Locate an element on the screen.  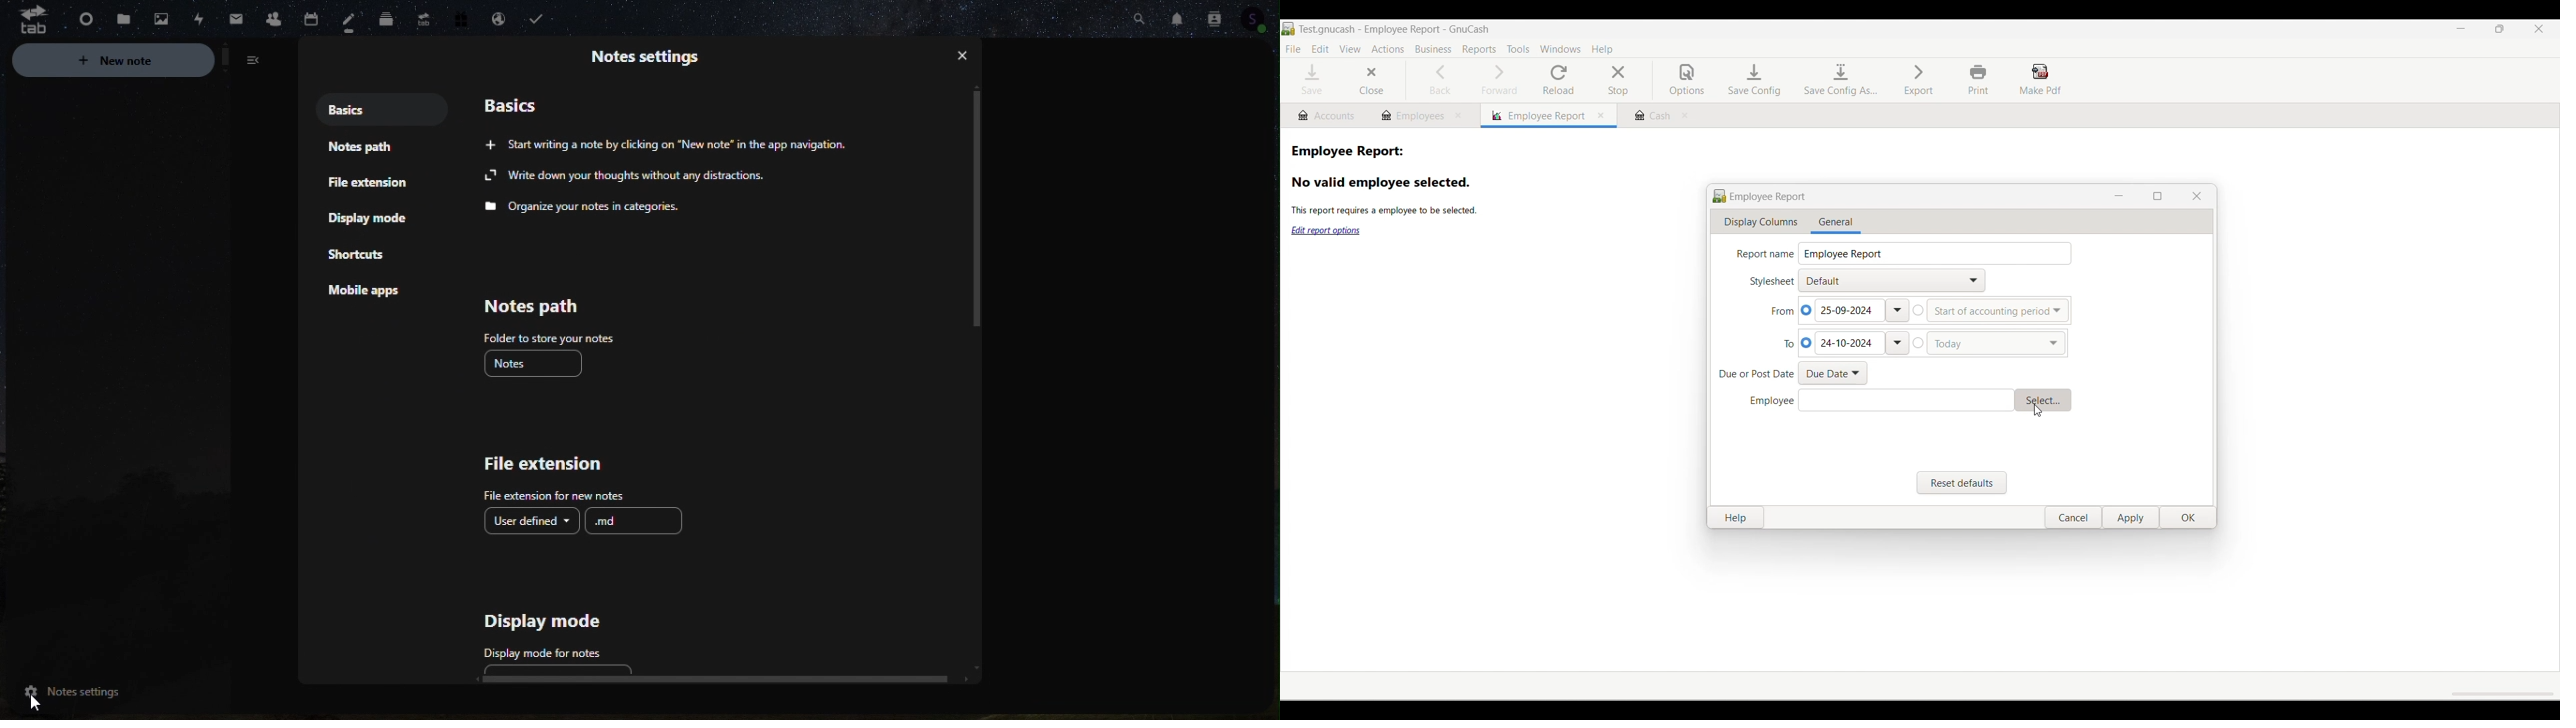
mail is located at coordinates (236, 15).